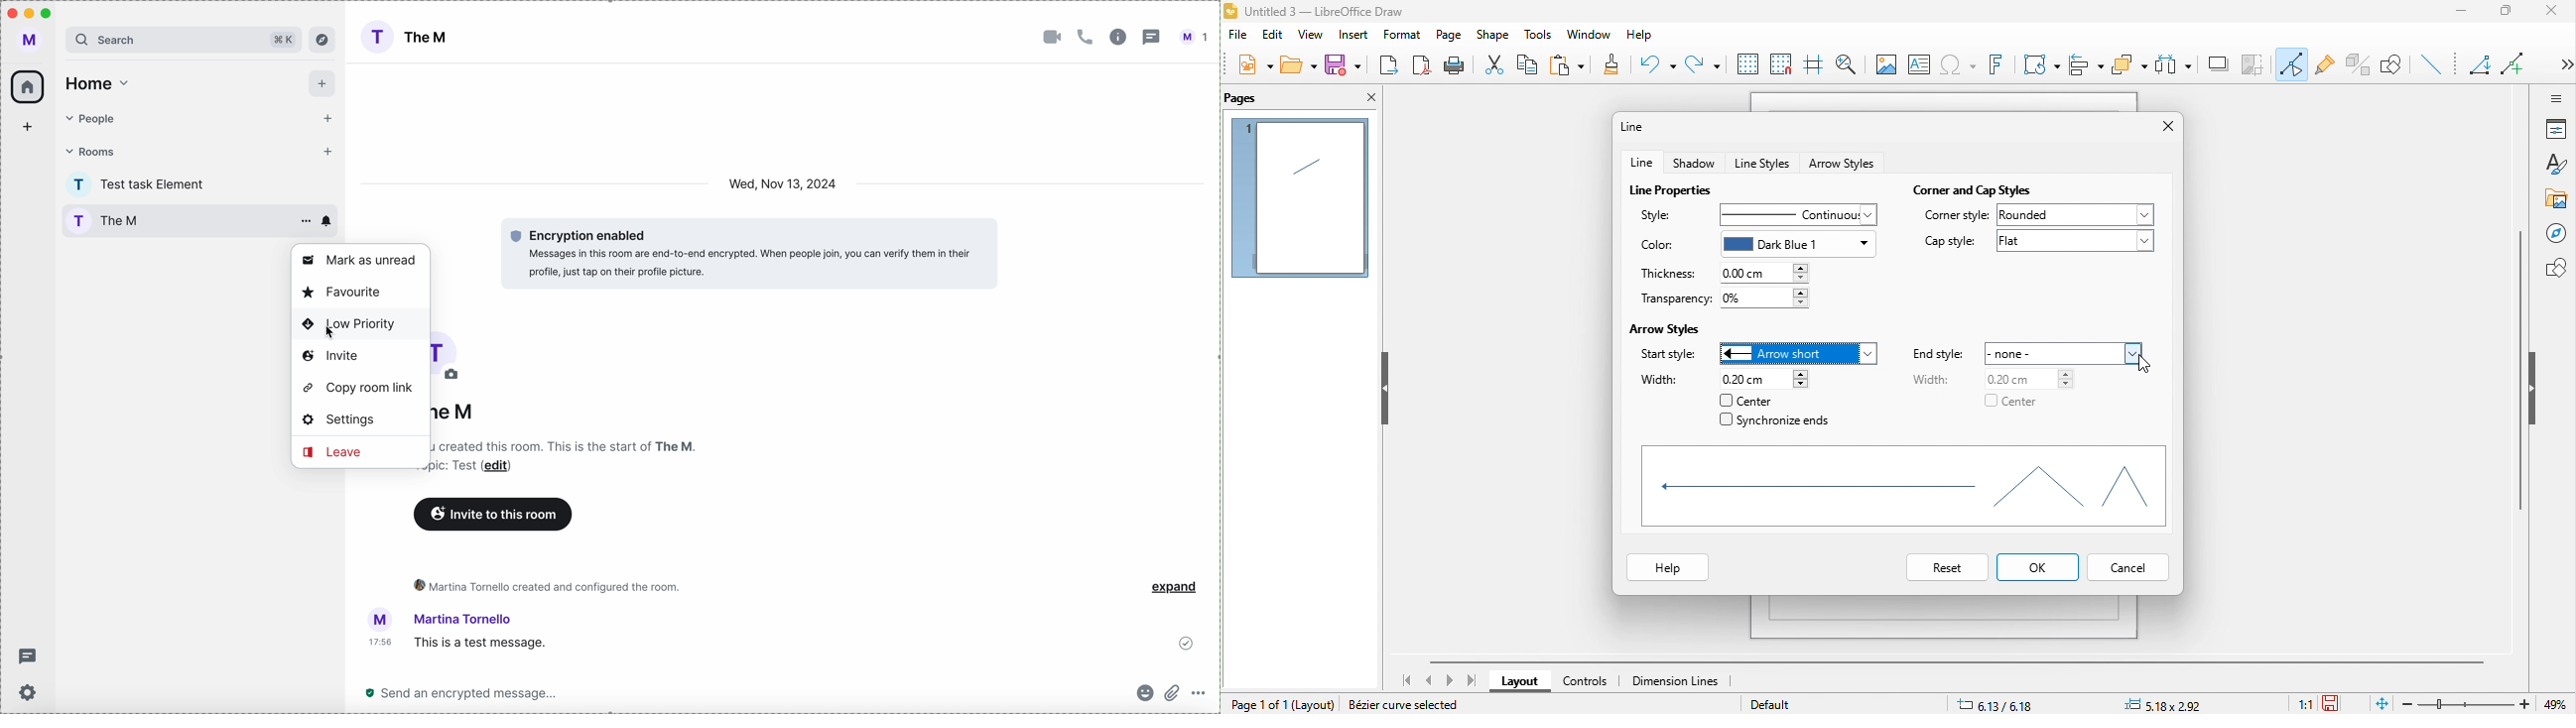 The image size is (2576, 728). I want to click on shortcut, so click(284, 41).